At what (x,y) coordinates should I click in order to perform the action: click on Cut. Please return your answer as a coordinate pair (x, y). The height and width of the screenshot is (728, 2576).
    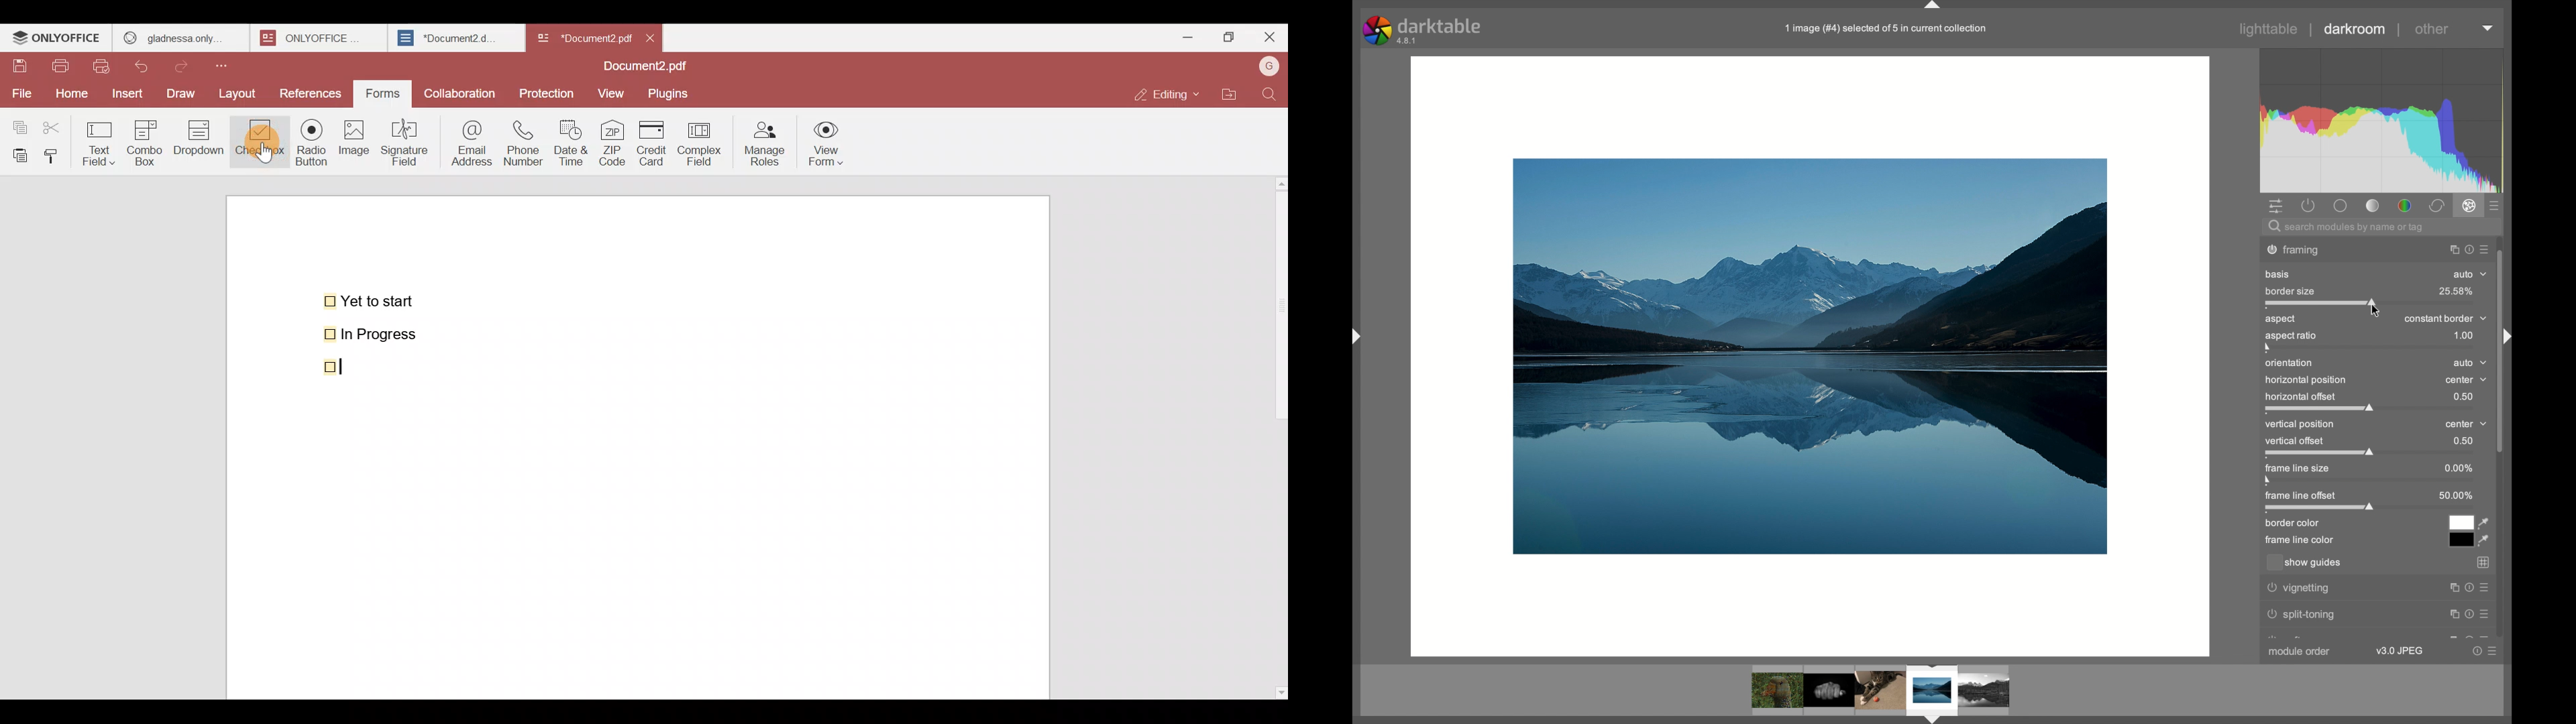
    Looking at the image, I should click on (58, 125).